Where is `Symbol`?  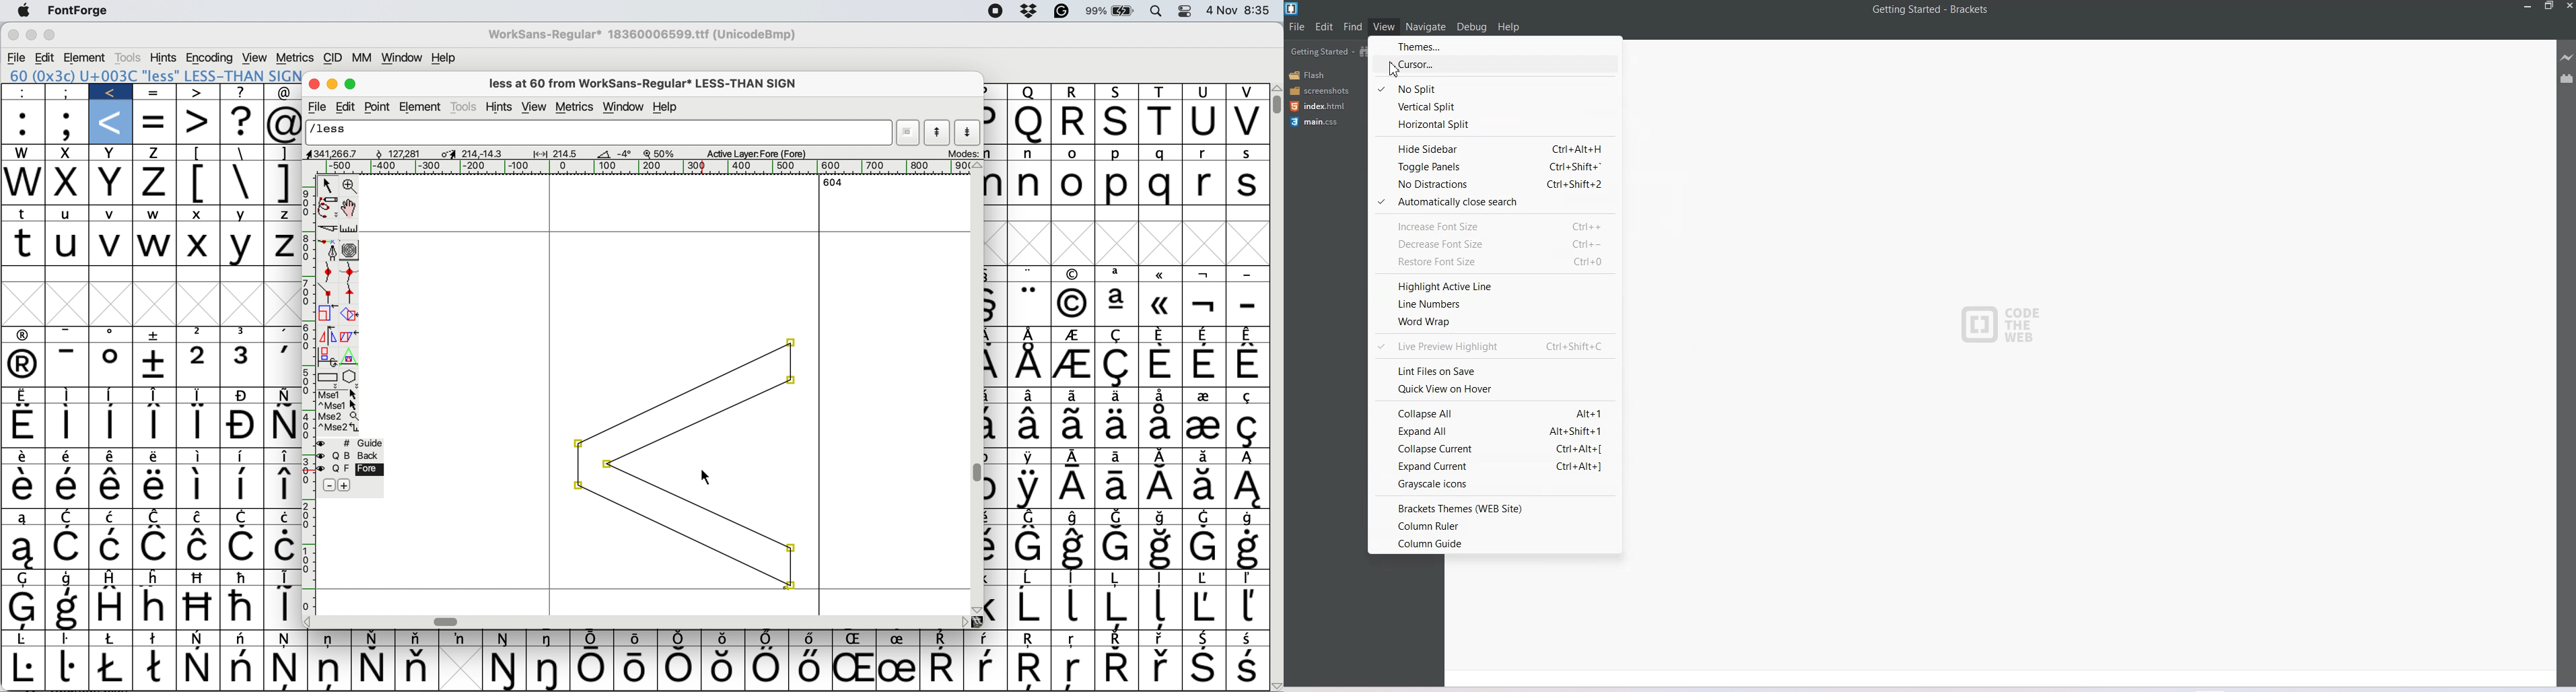 Symbol is located at coordinates (1247, 365).